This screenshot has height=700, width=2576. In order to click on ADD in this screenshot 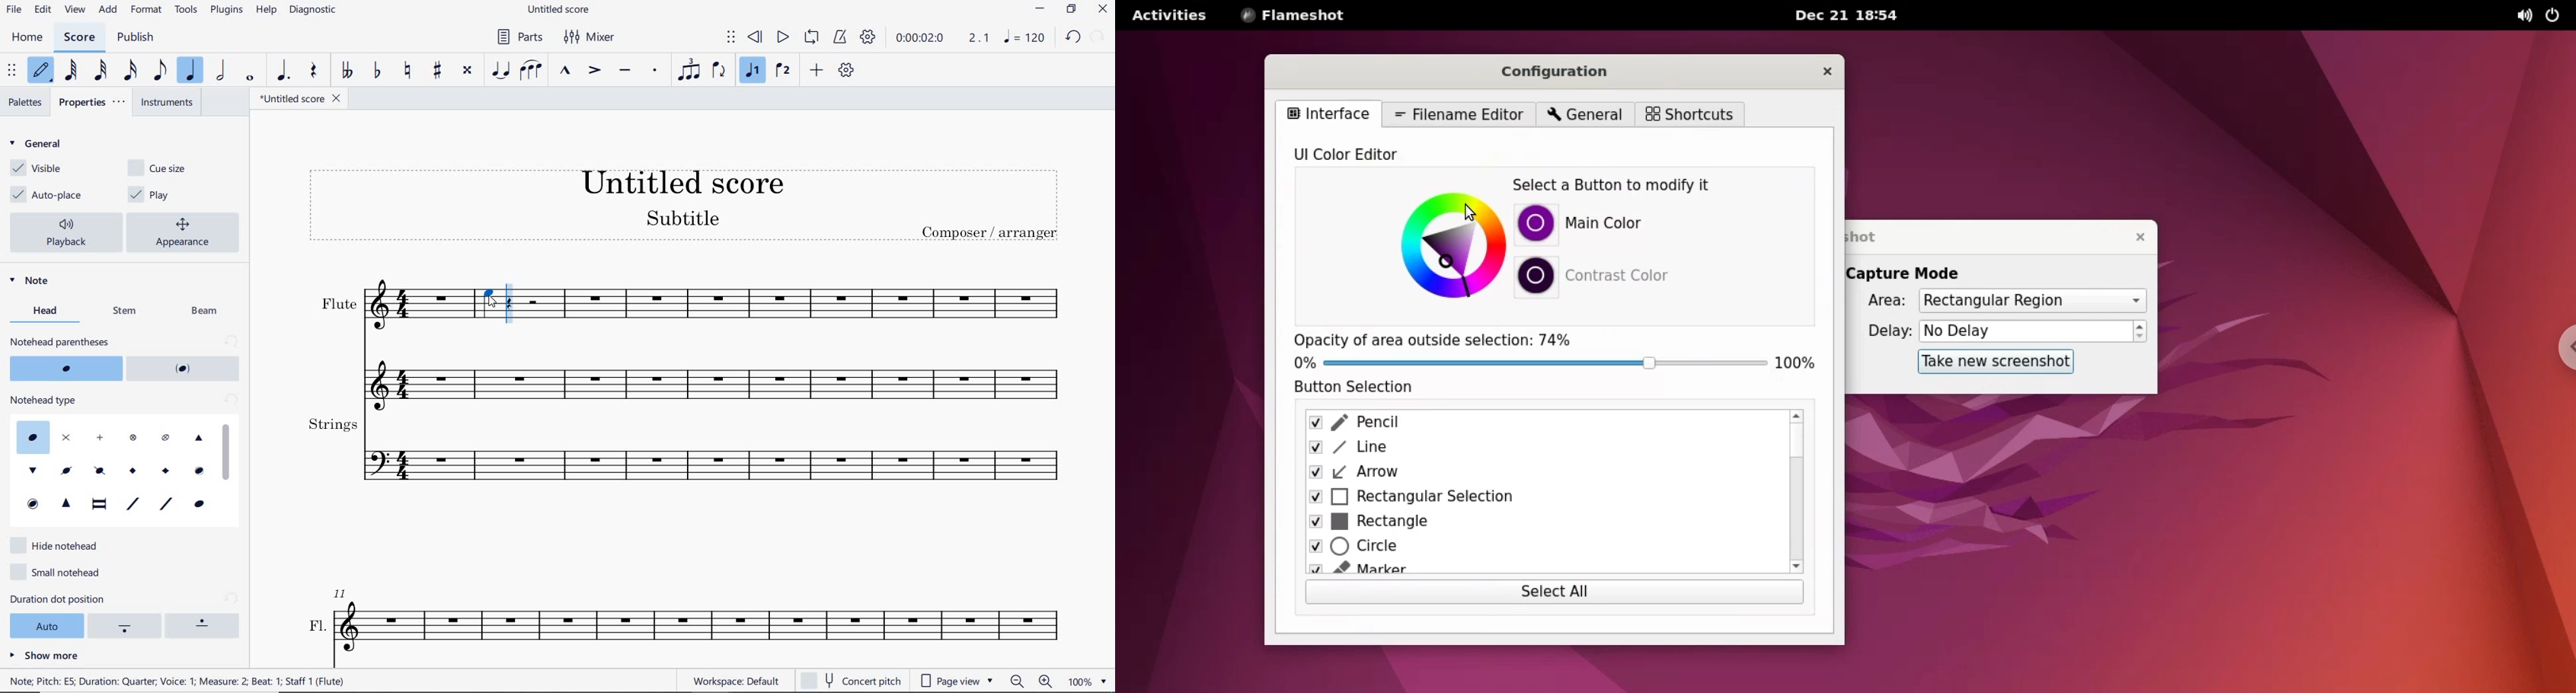, I will do `click(108, 10)`.